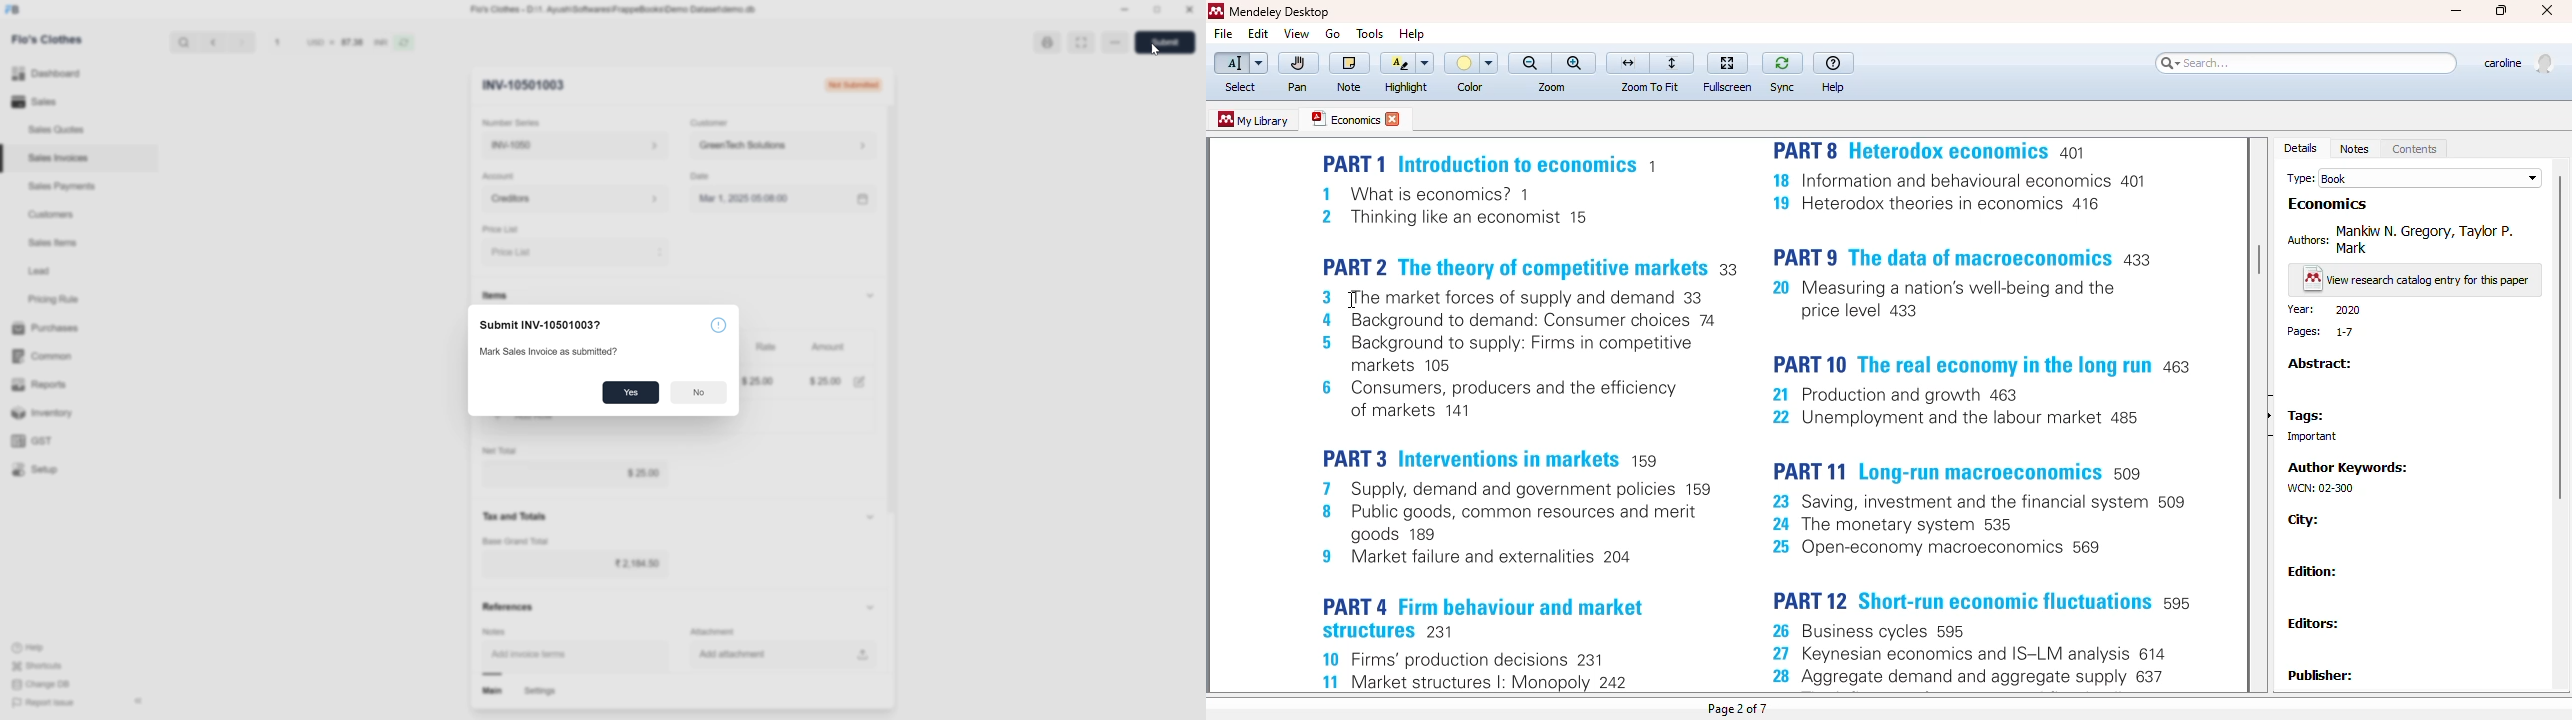 The width and height of the screenshot is (2576, 728). Describe the element at coordinates (550, 352) in the screenshot. I see `Mark Sales Invoice as submitted?` at that location.